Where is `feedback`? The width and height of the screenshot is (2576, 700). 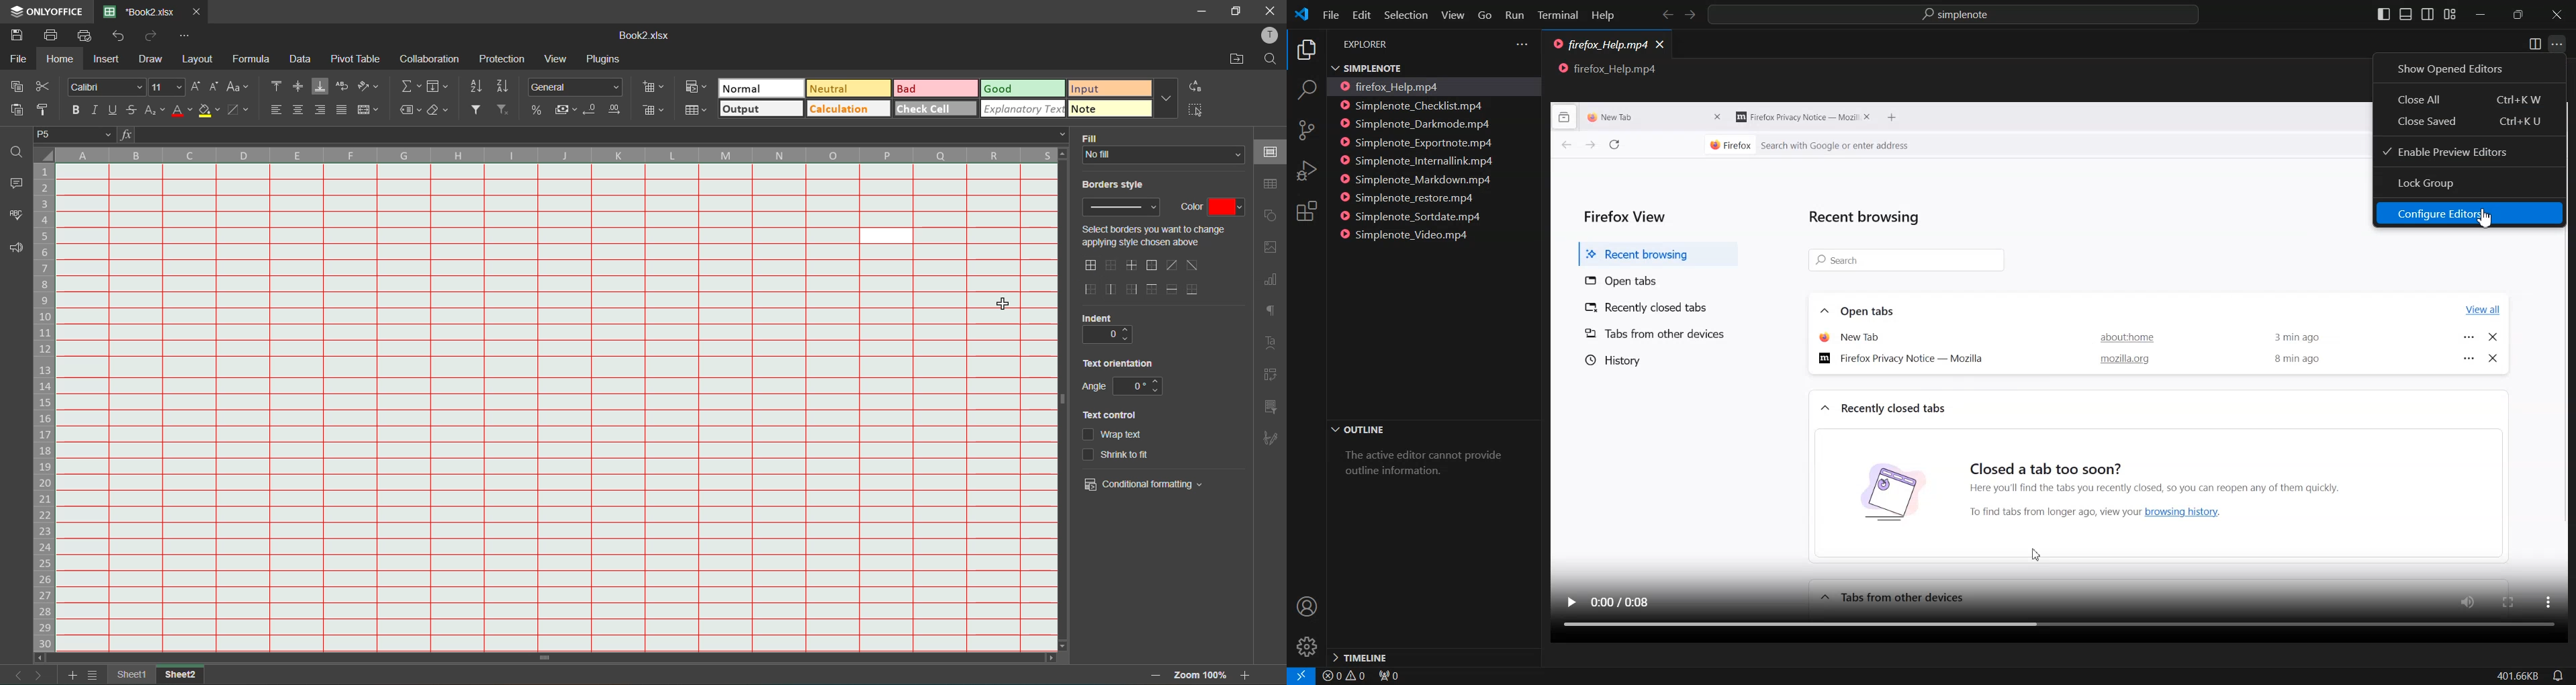 feedback is located at coordinates (16, 249).